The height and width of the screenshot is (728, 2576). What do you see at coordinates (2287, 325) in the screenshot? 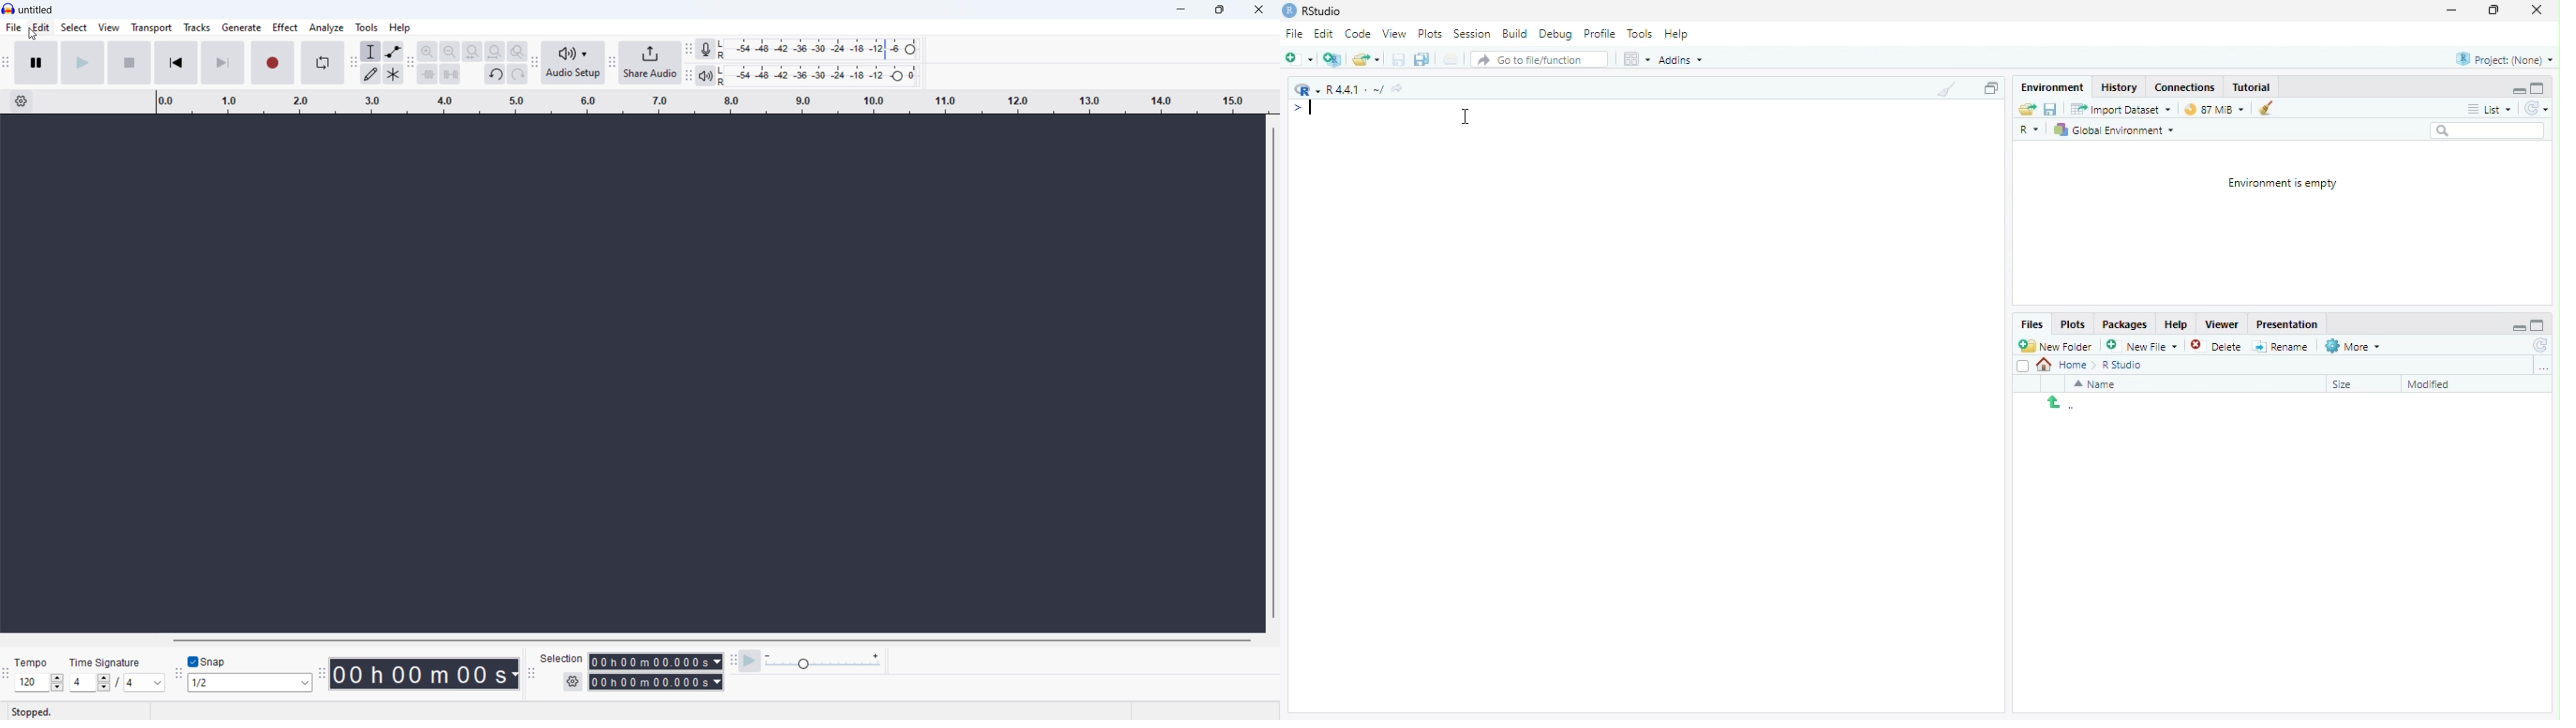
I see `Presentation` at bounding box center [2287, 325].